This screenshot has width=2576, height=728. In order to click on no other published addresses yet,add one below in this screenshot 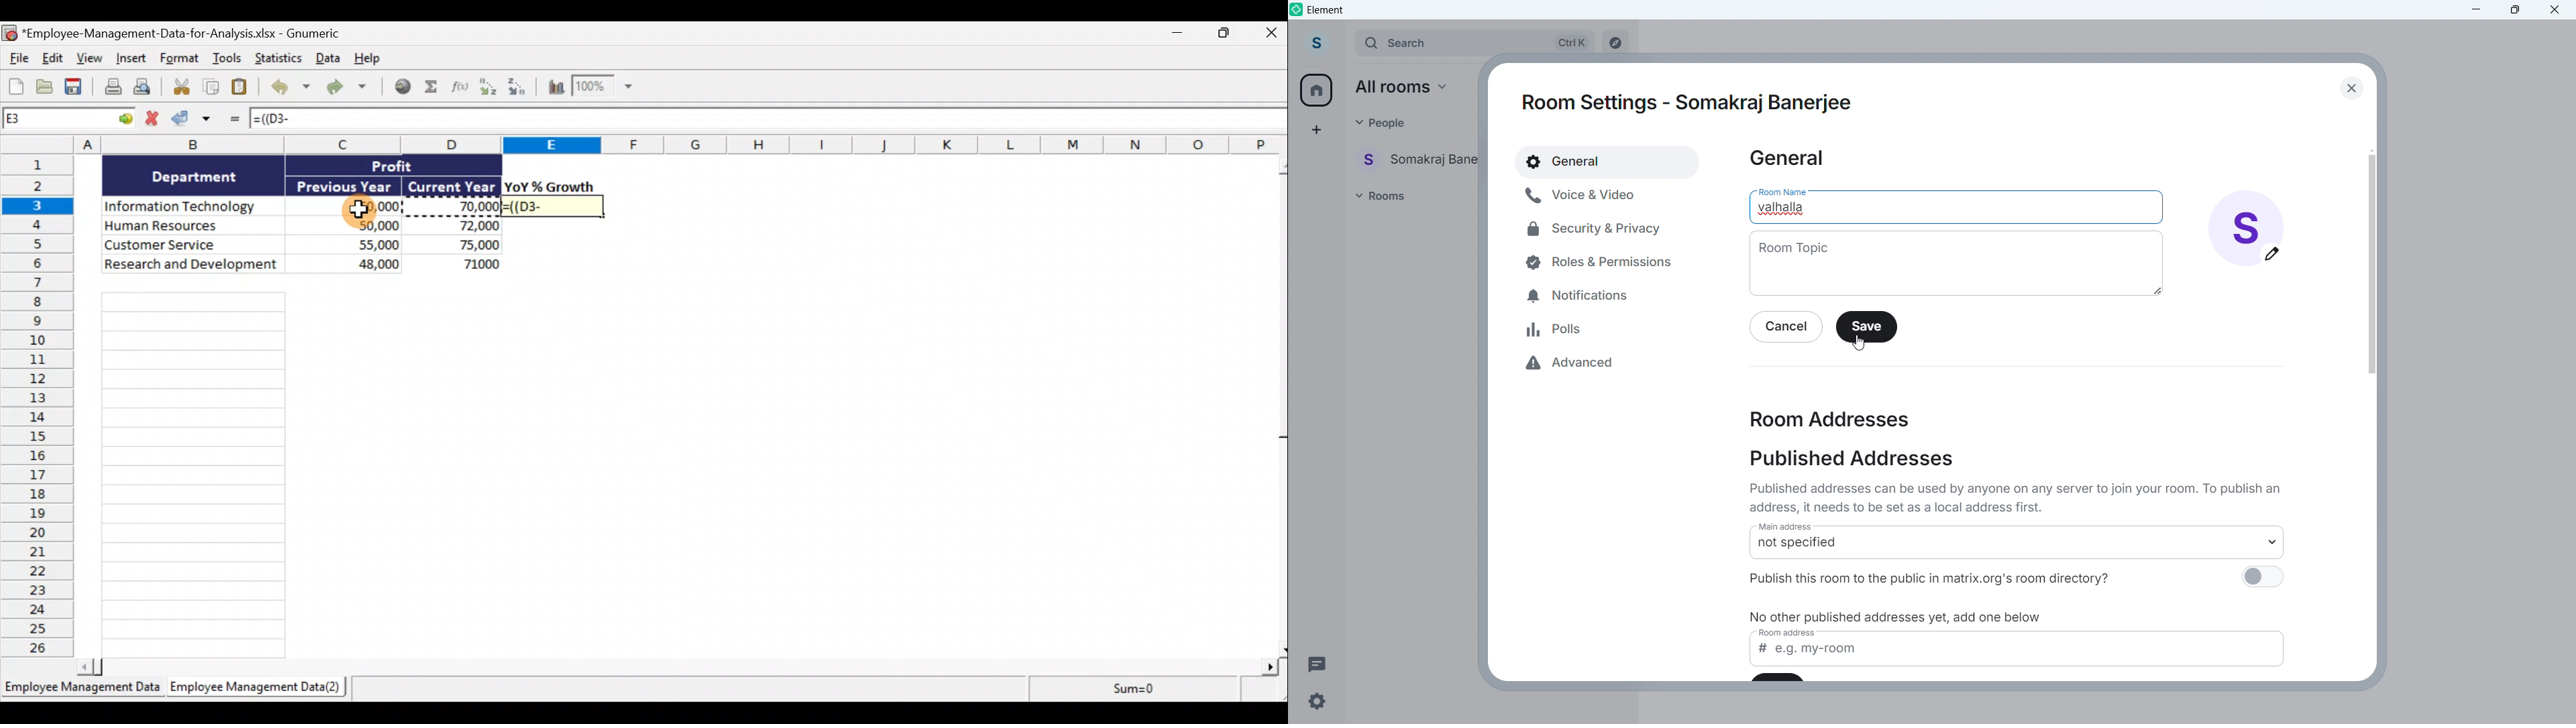, I will do `click(1899, 617)`.